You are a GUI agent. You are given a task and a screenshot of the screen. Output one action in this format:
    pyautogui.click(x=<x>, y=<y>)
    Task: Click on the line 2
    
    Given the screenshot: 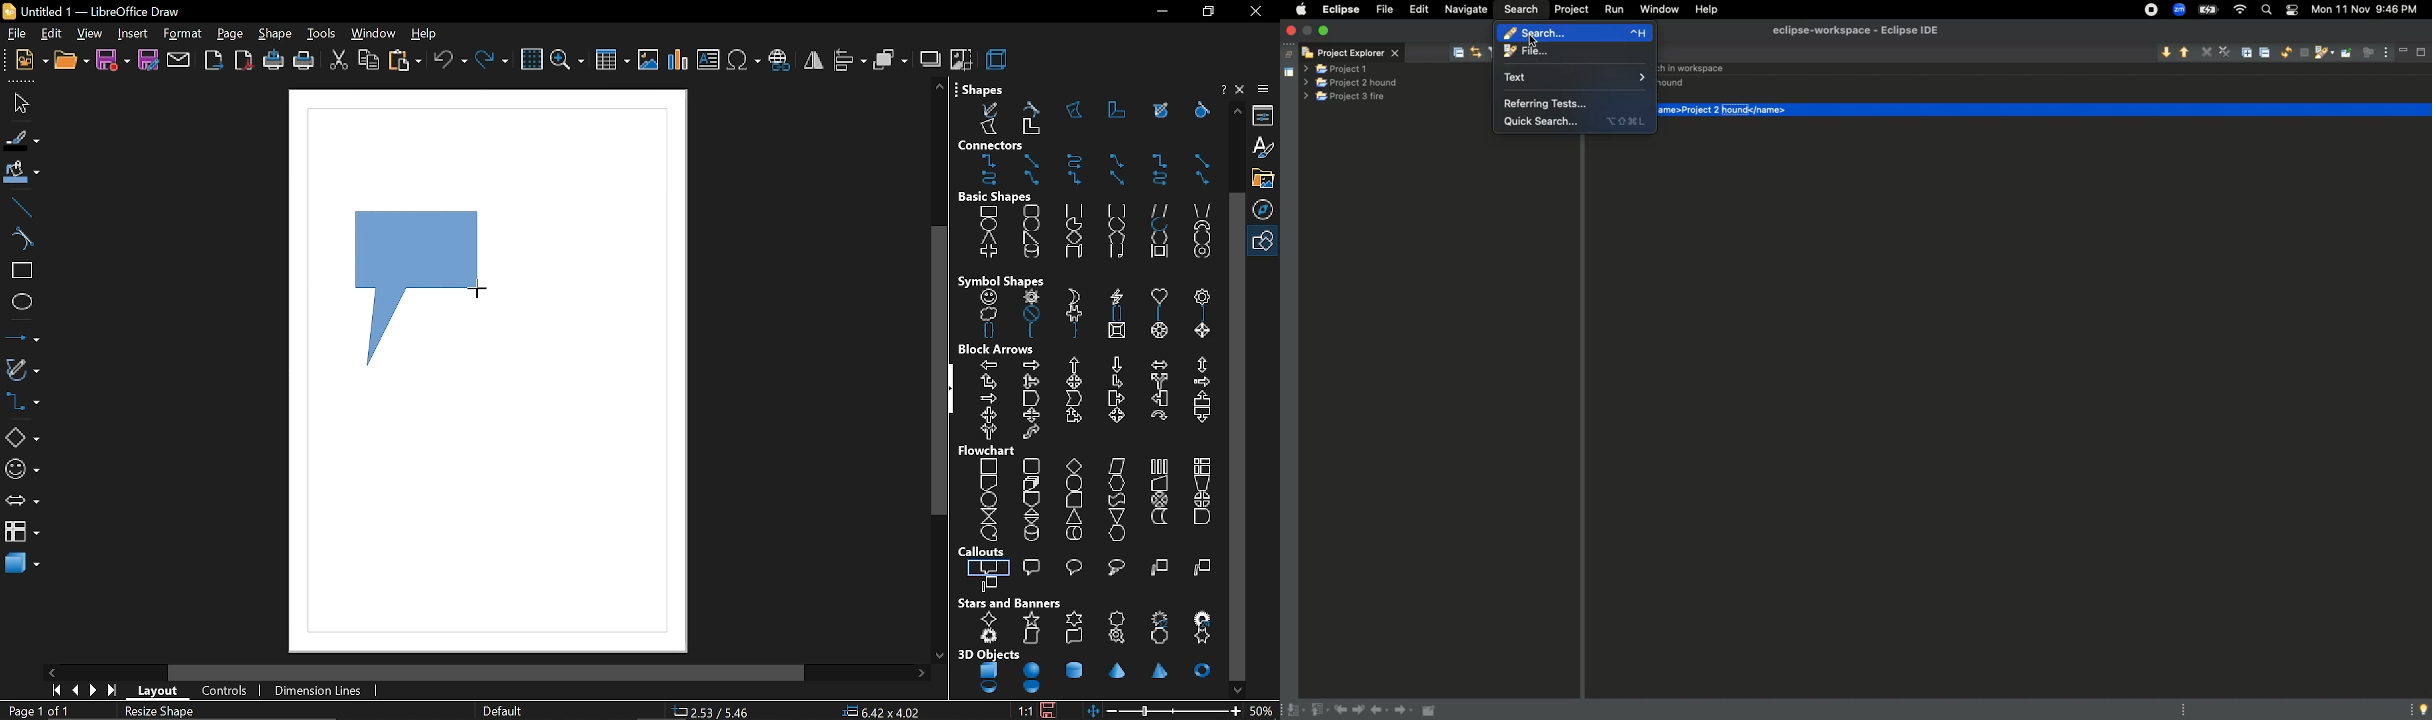 What is the action you would take?
    pyautogui.click(x=1203, y=569)
    